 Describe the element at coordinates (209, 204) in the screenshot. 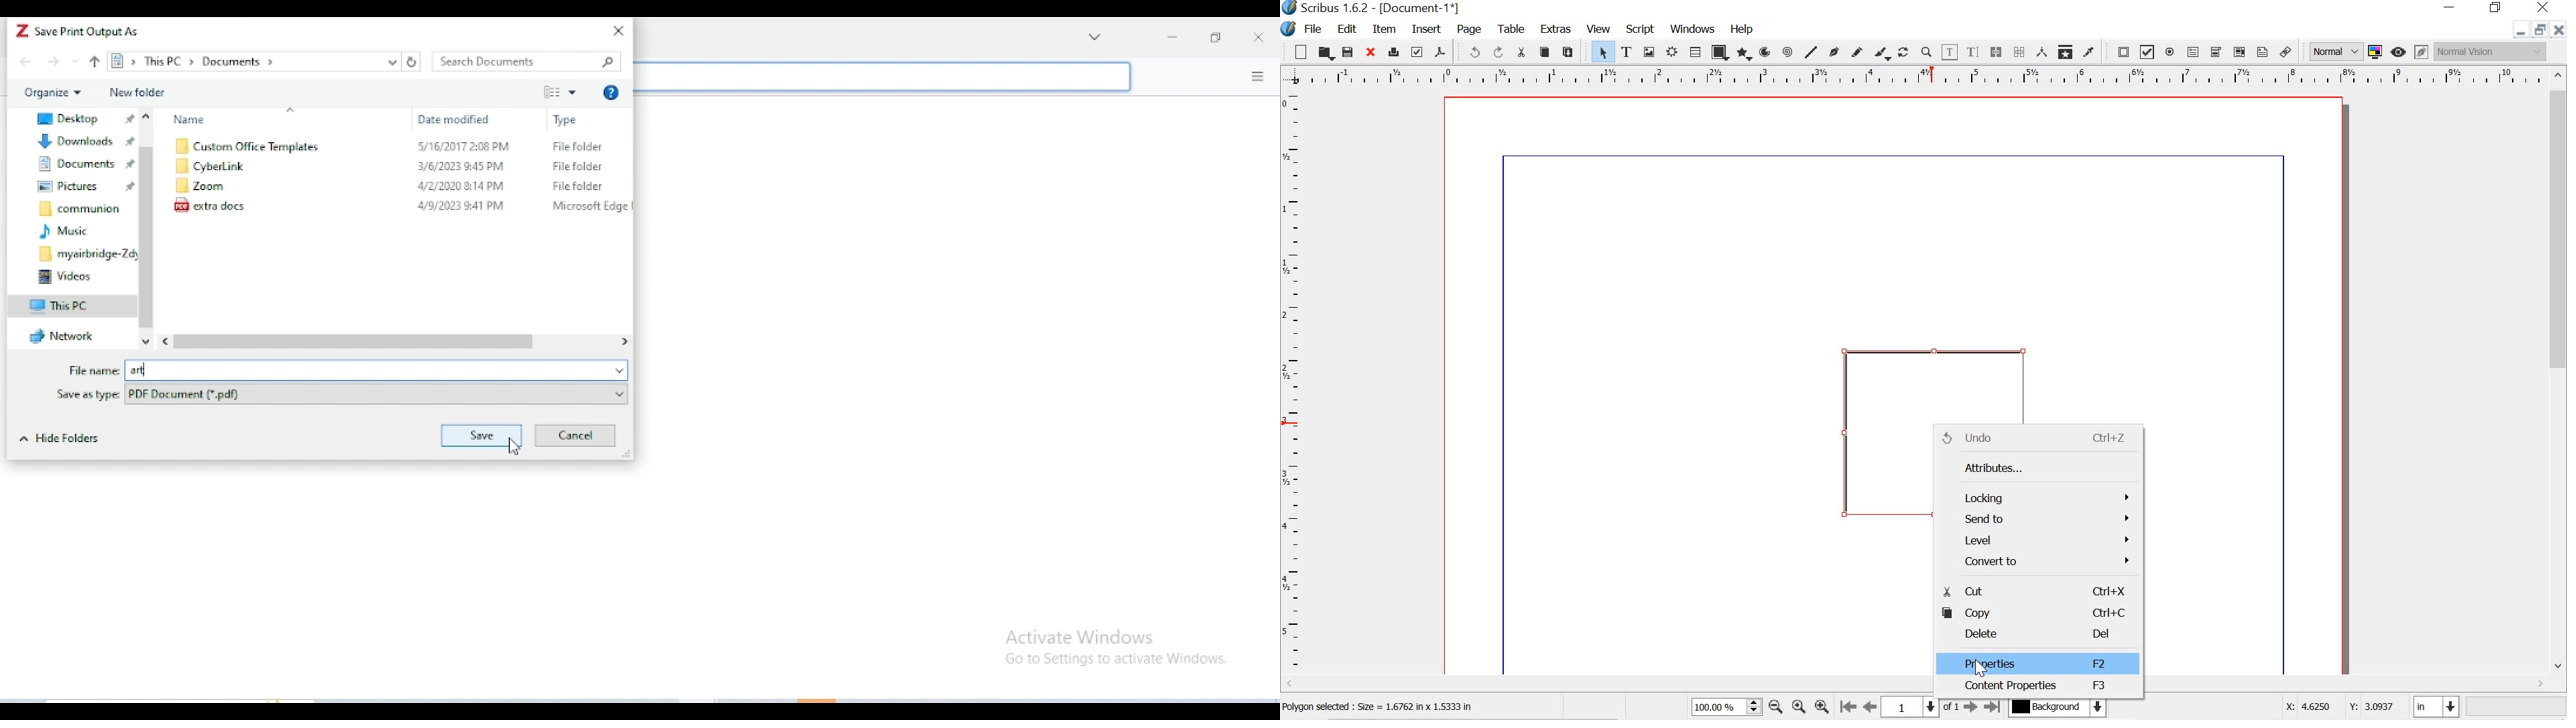

I see `extra docs document` at that location.